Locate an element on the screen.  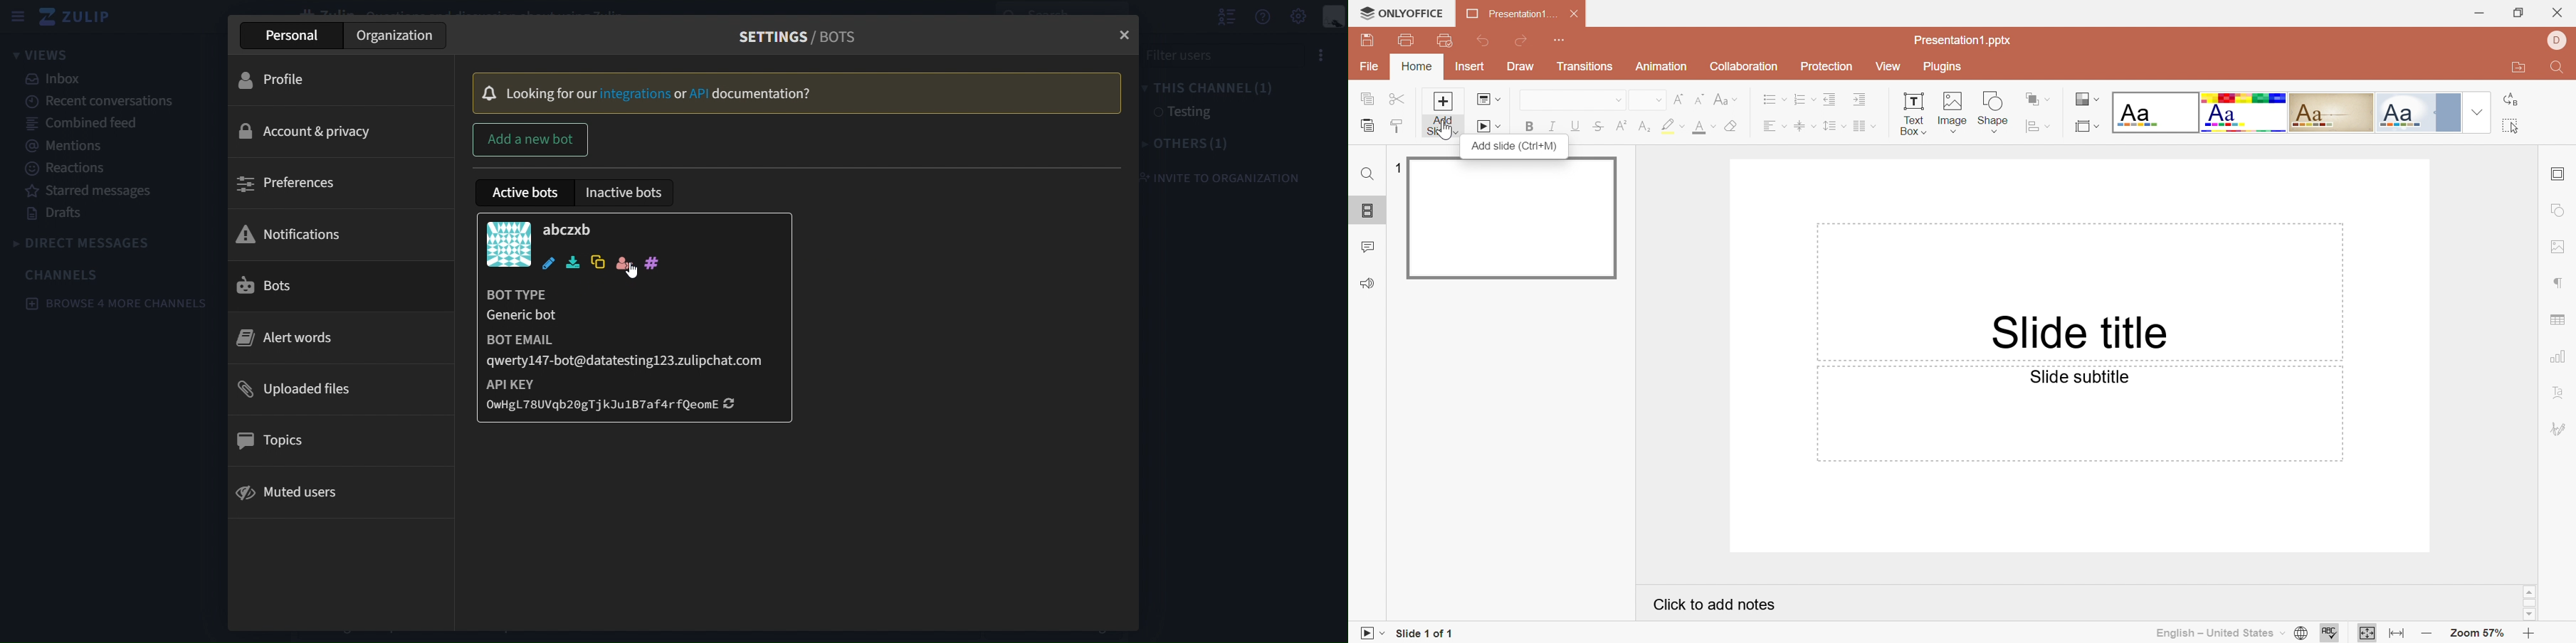
Find is located at coordinates (1366, 174).